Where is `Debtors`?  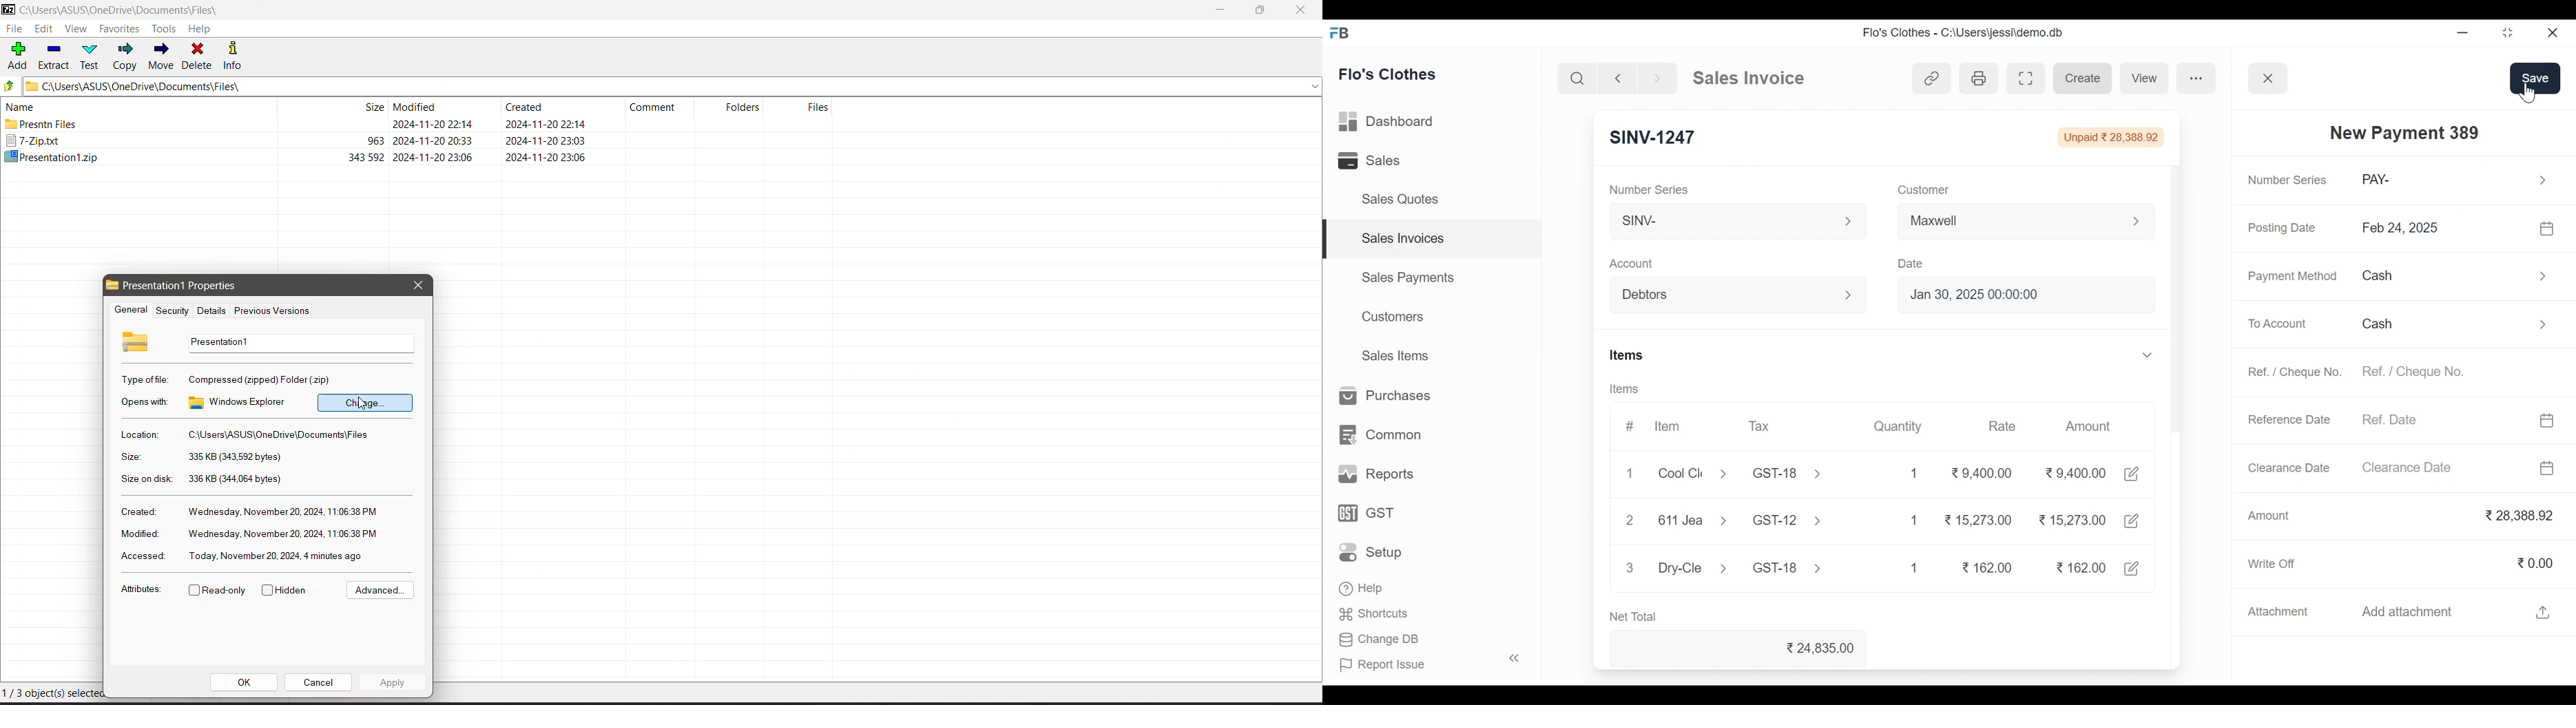
Debtors is located at coordinates (1719, 292).